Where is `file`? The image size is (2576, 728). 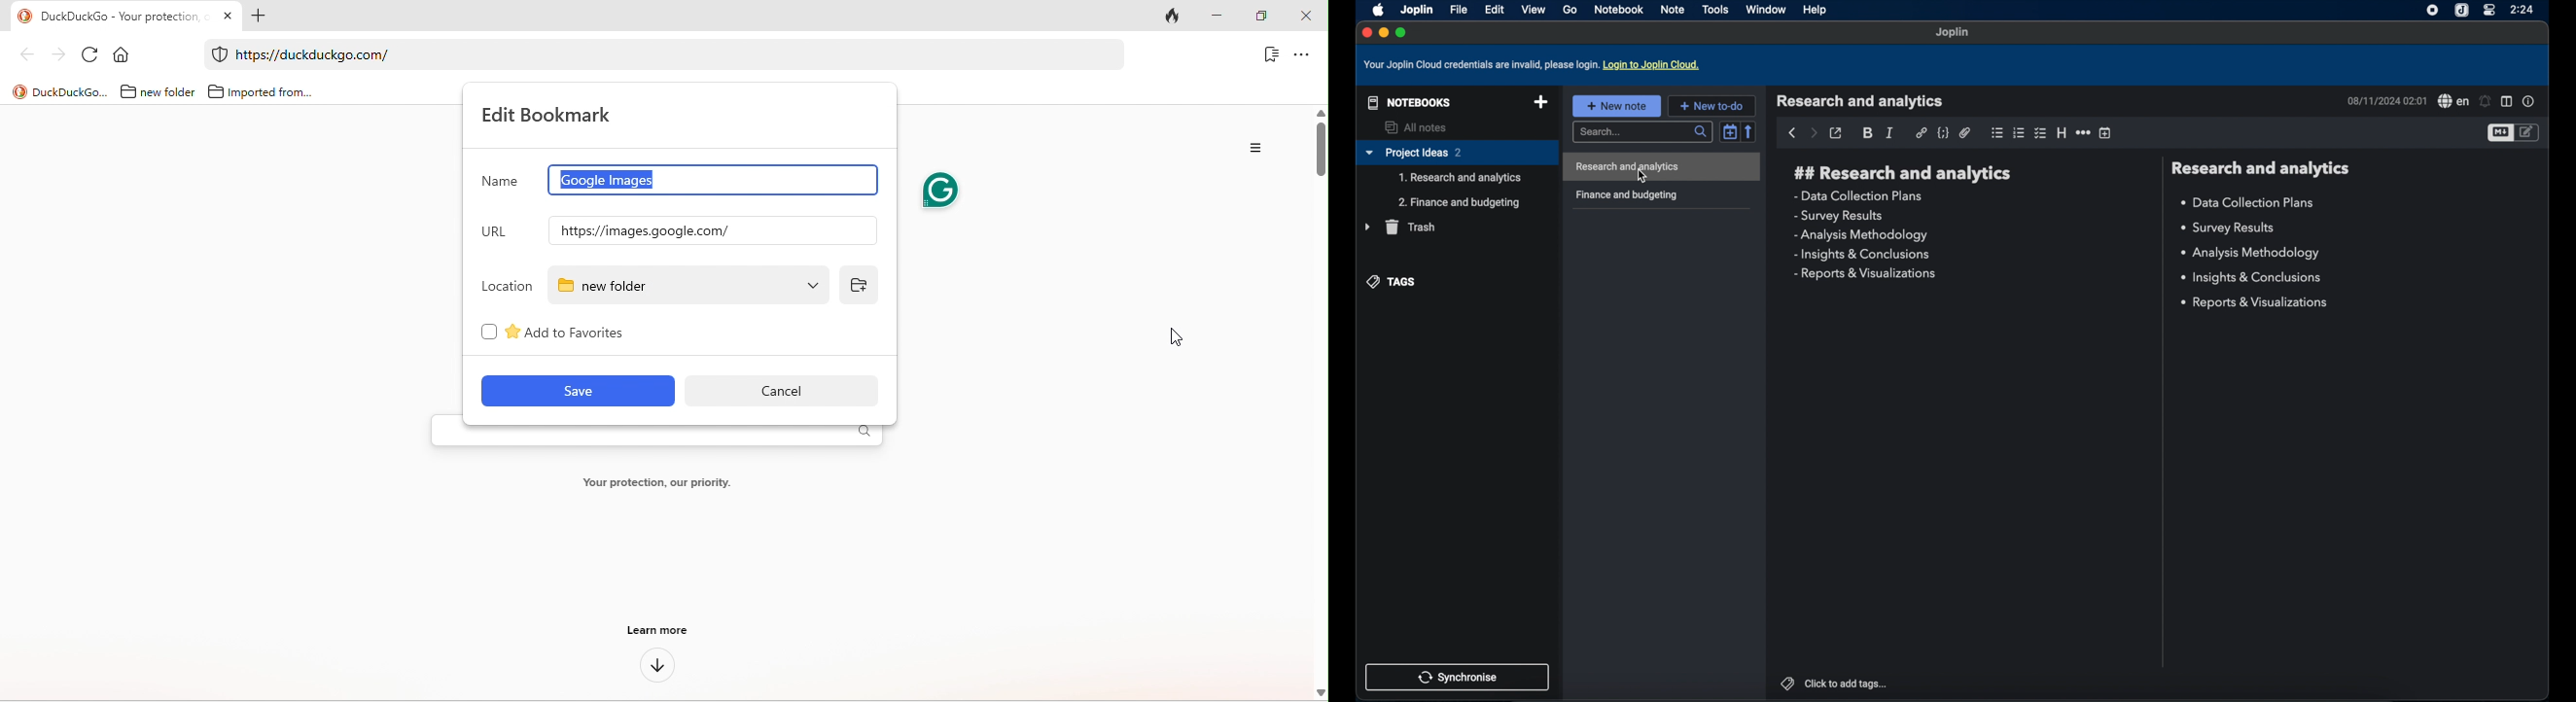
file is located at coordinates (1458, 10).